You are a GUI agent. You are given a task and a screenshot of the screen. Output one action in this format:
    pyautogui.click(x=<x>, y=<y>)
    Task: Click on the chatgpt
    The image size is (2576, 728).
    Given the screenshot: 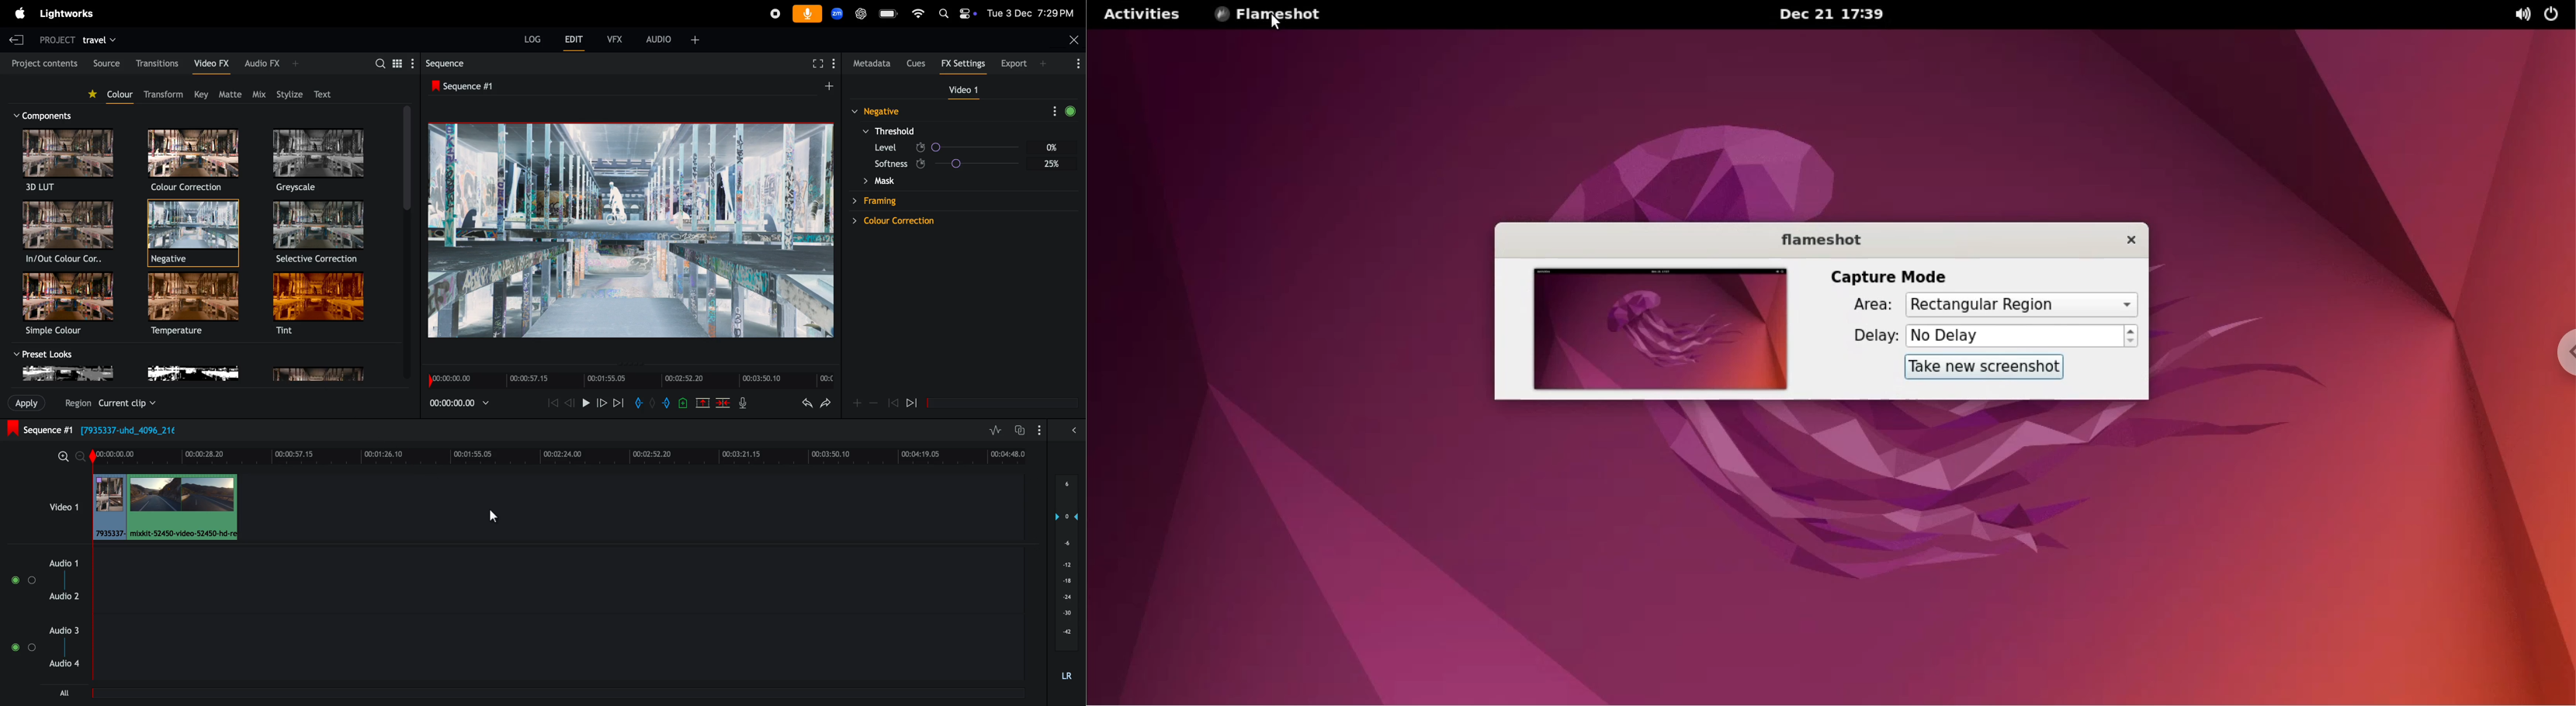 What is the action you would take?
    pyautogui.click(x=861, y=14)
    